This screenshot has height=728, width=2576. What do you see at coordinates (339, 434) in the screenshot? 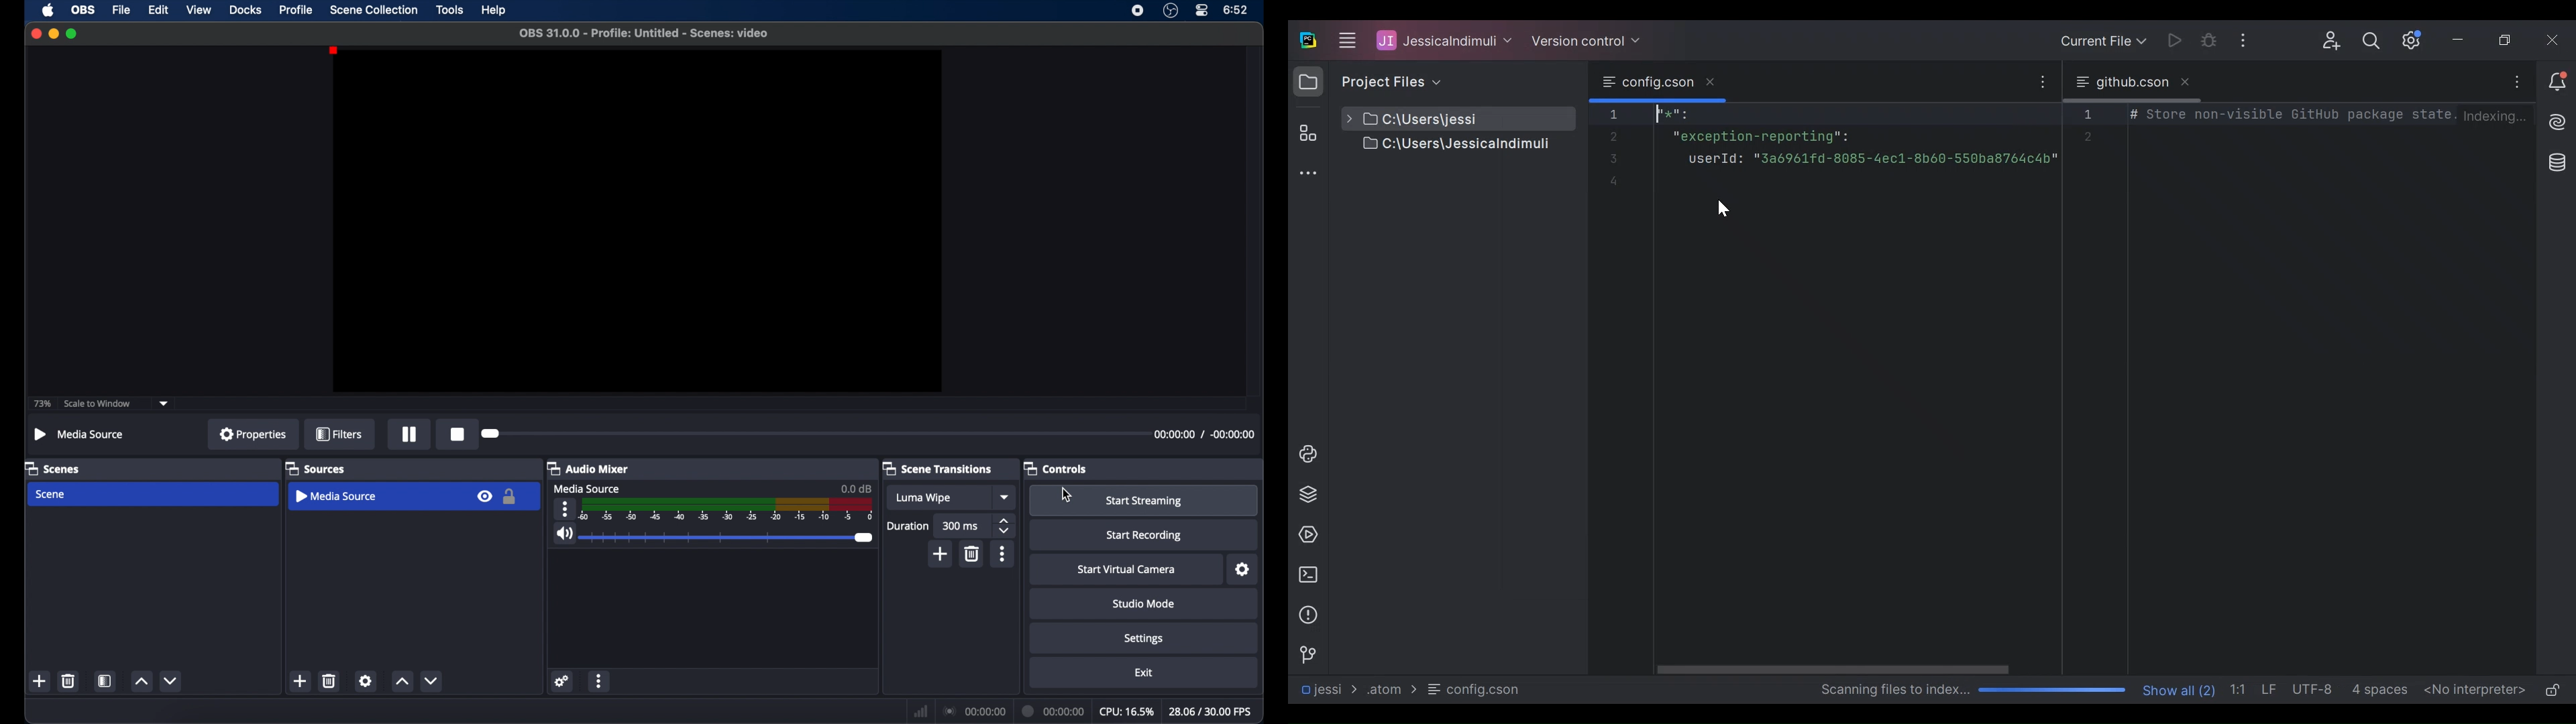
I see `filters` at bounding box center [339, 434].